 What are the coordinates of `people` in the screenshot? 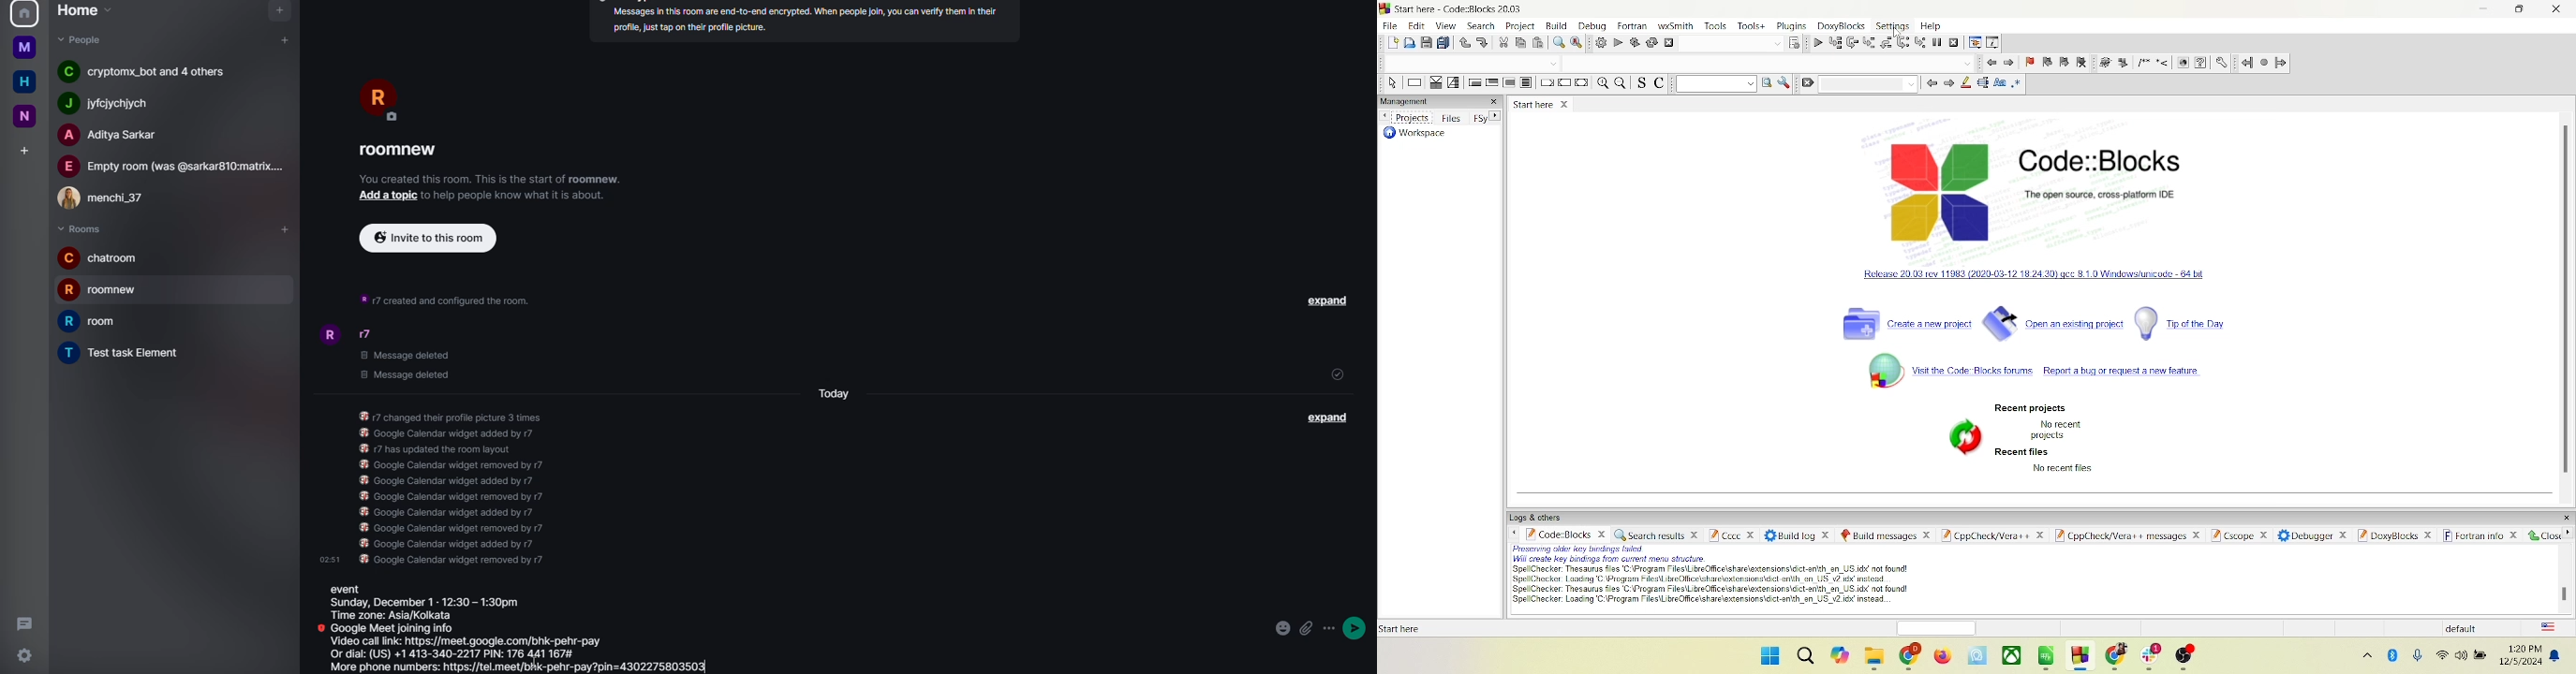 It's located at (367, 334).